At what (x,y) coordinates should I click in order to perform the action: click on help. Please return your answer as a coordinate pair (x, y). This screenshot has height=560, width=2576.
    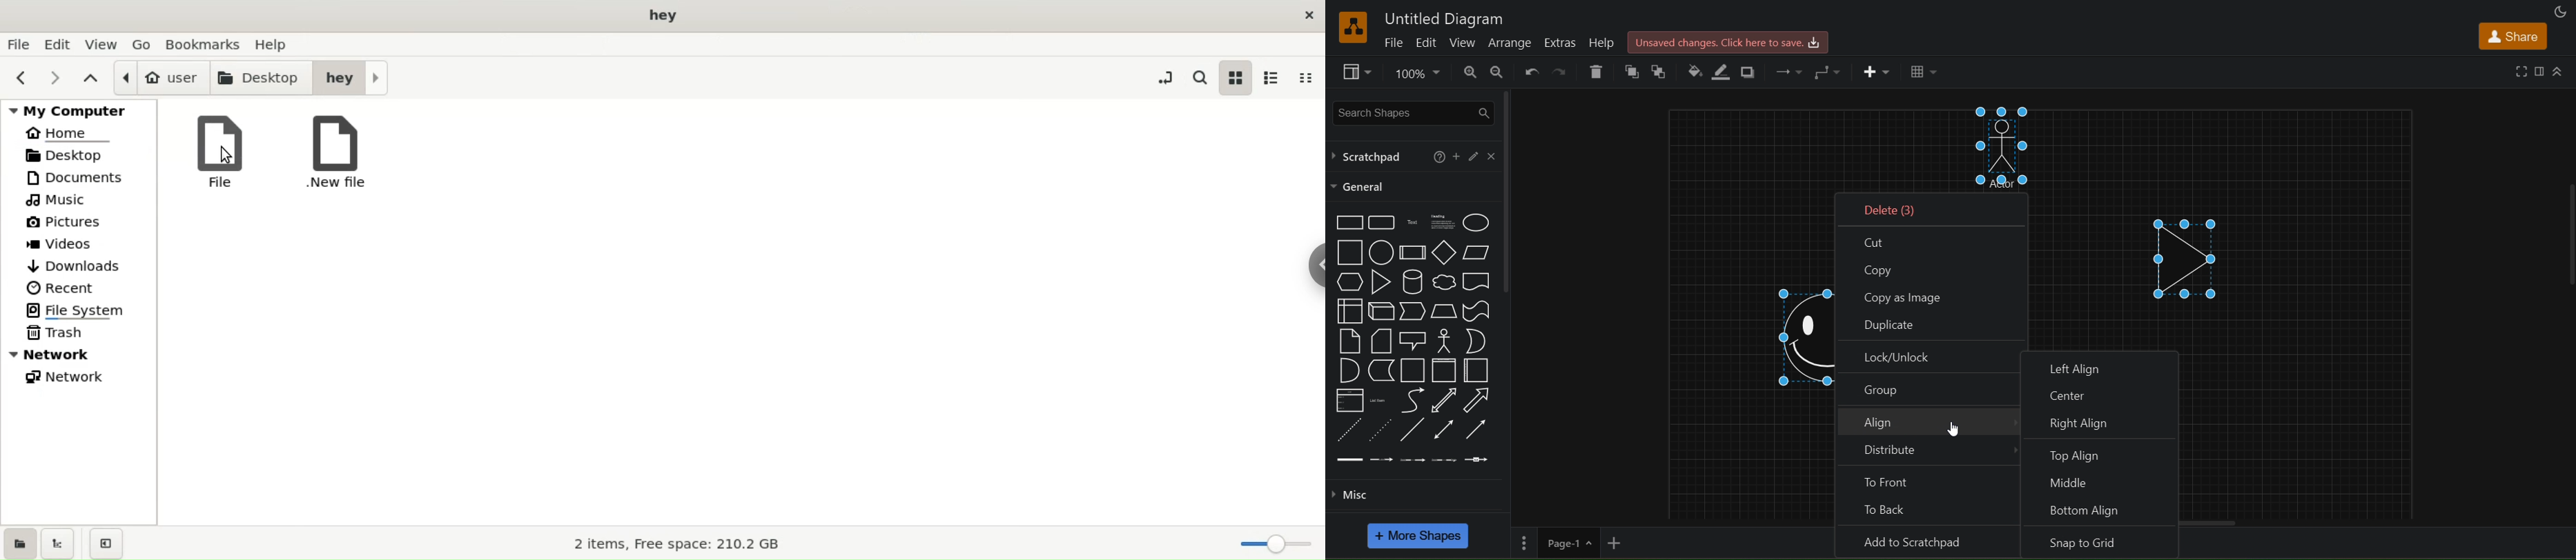
    Looking at the image, I should click on (1604, 42).